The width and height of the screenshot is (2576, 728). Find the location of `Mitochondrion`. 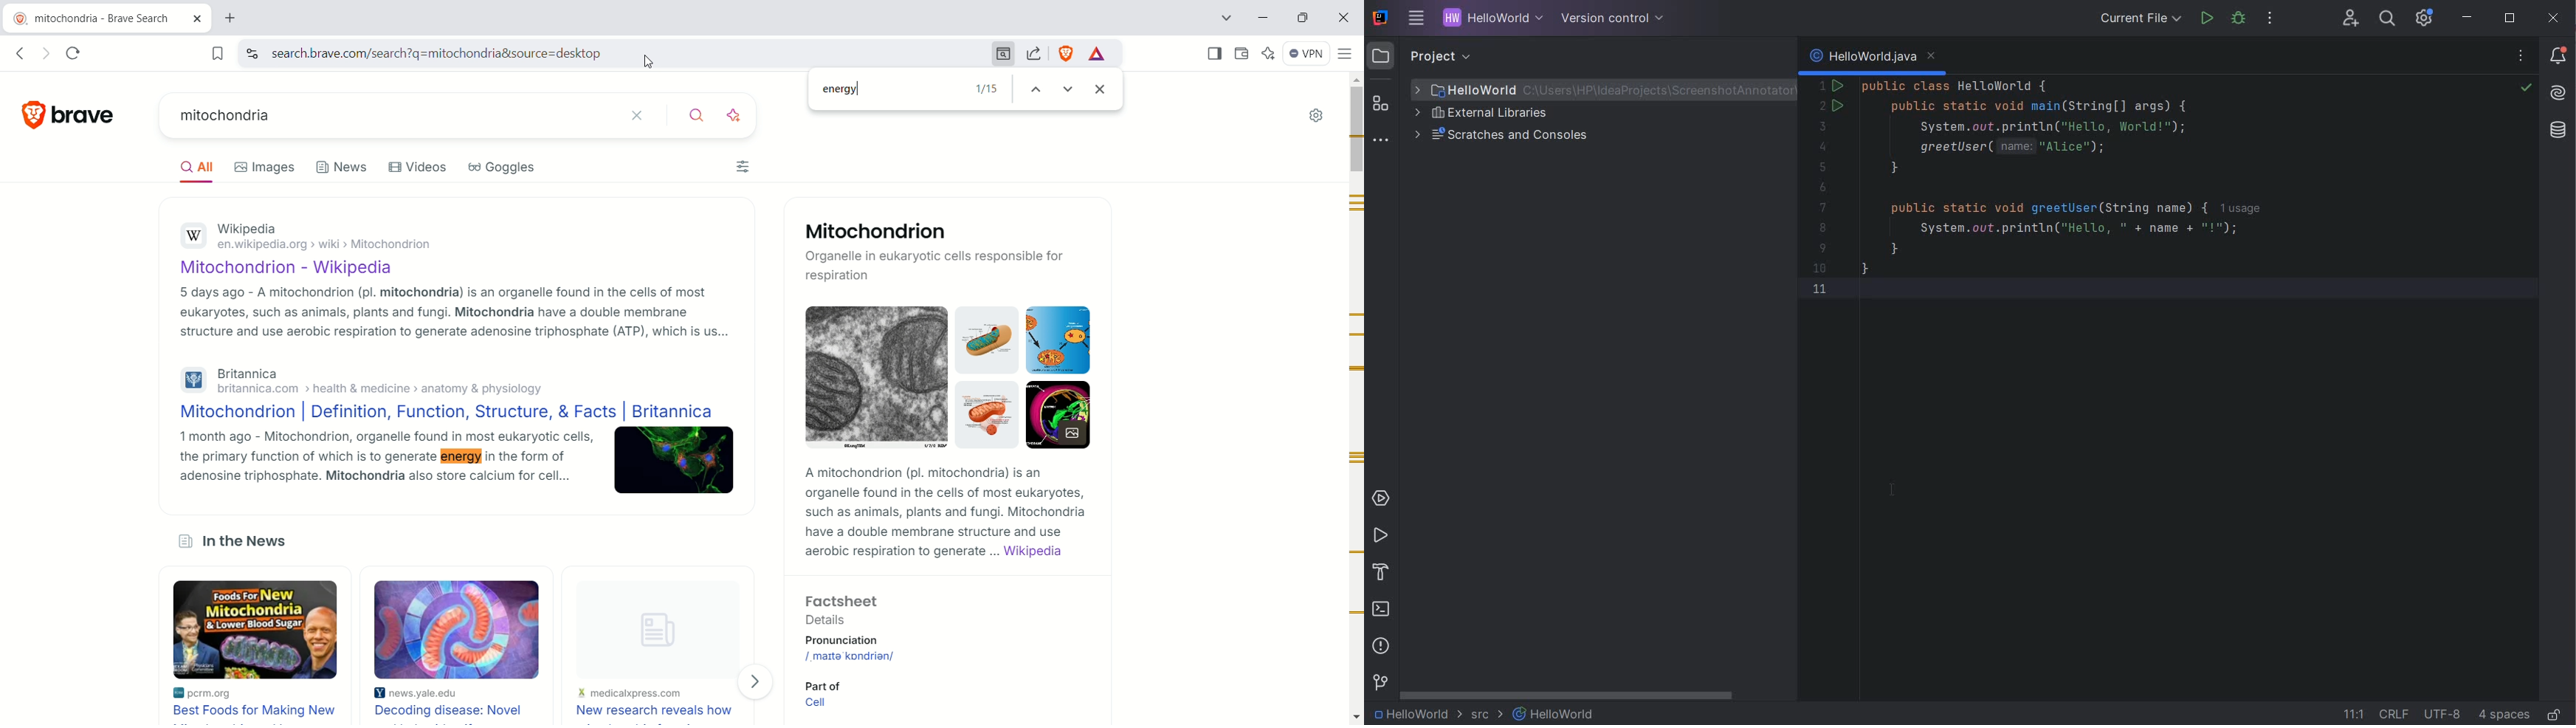

Mitochondrion is located at coordinates (923, 231).